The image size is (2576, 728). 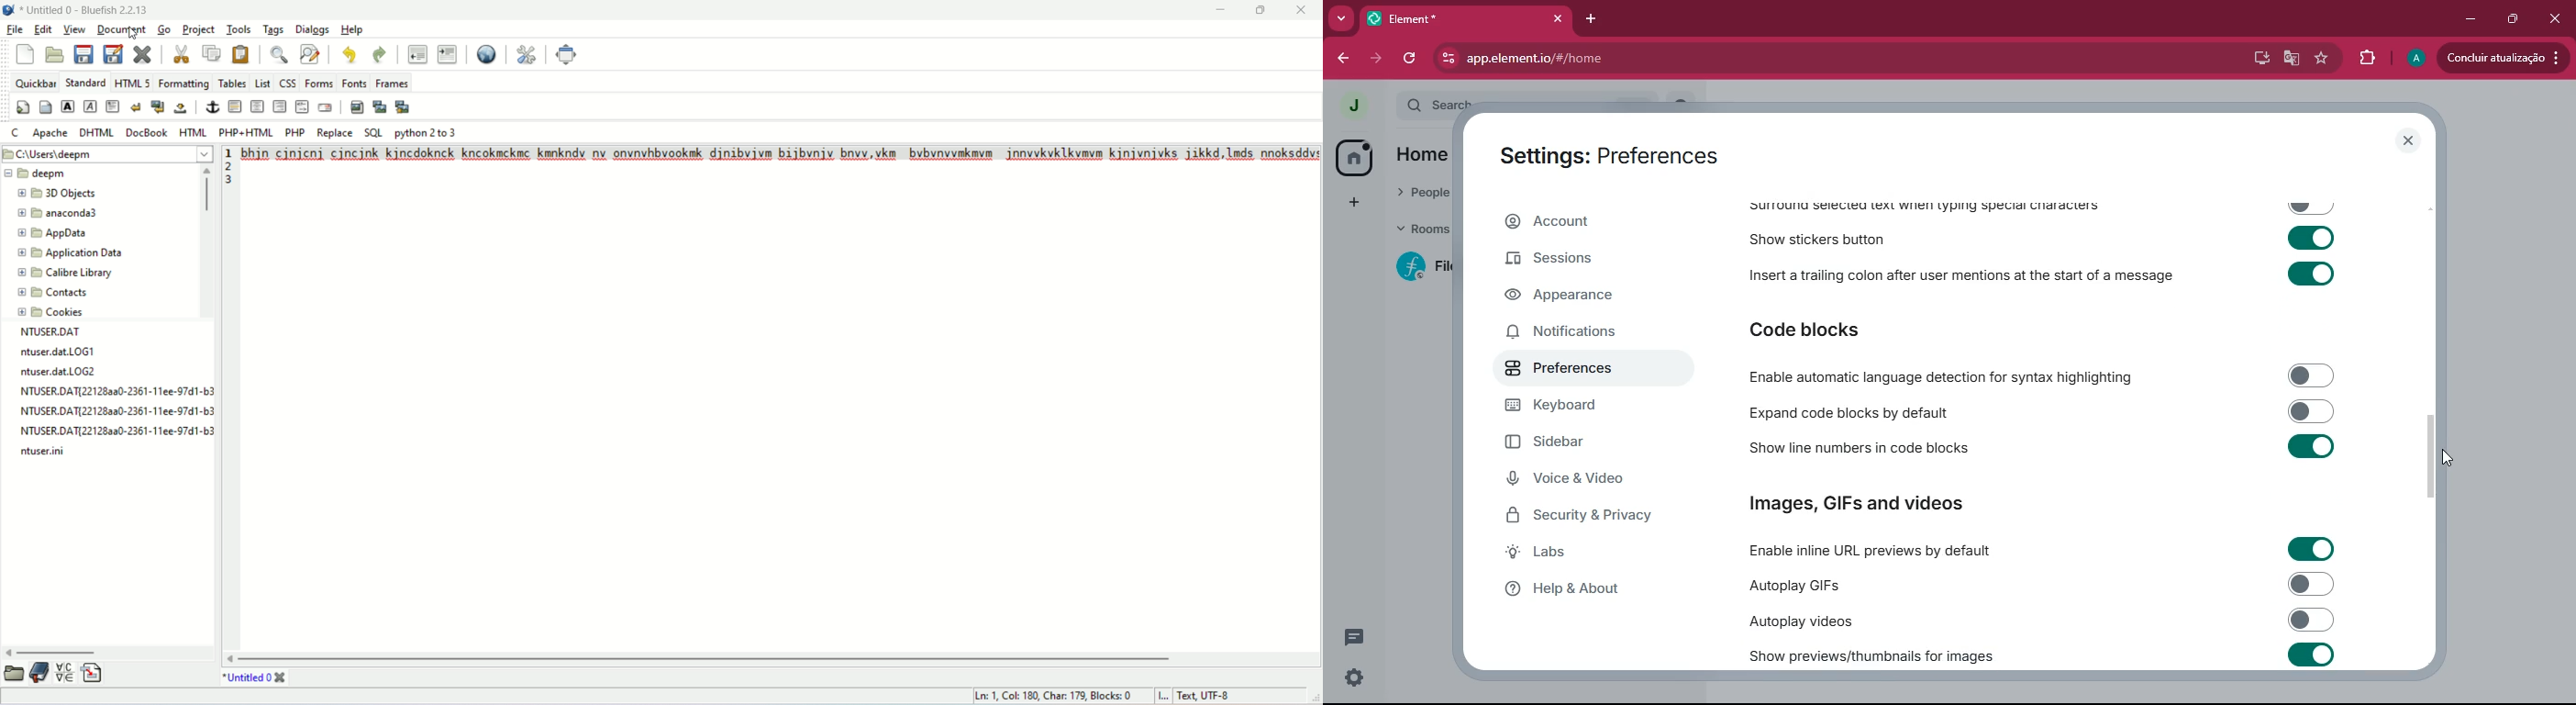 What do you see at coordinates (2040, 276) in the screenshot?
I see `Insert a trailing colon after user mentions at the start of a message` at bounding box center [2040, 276].